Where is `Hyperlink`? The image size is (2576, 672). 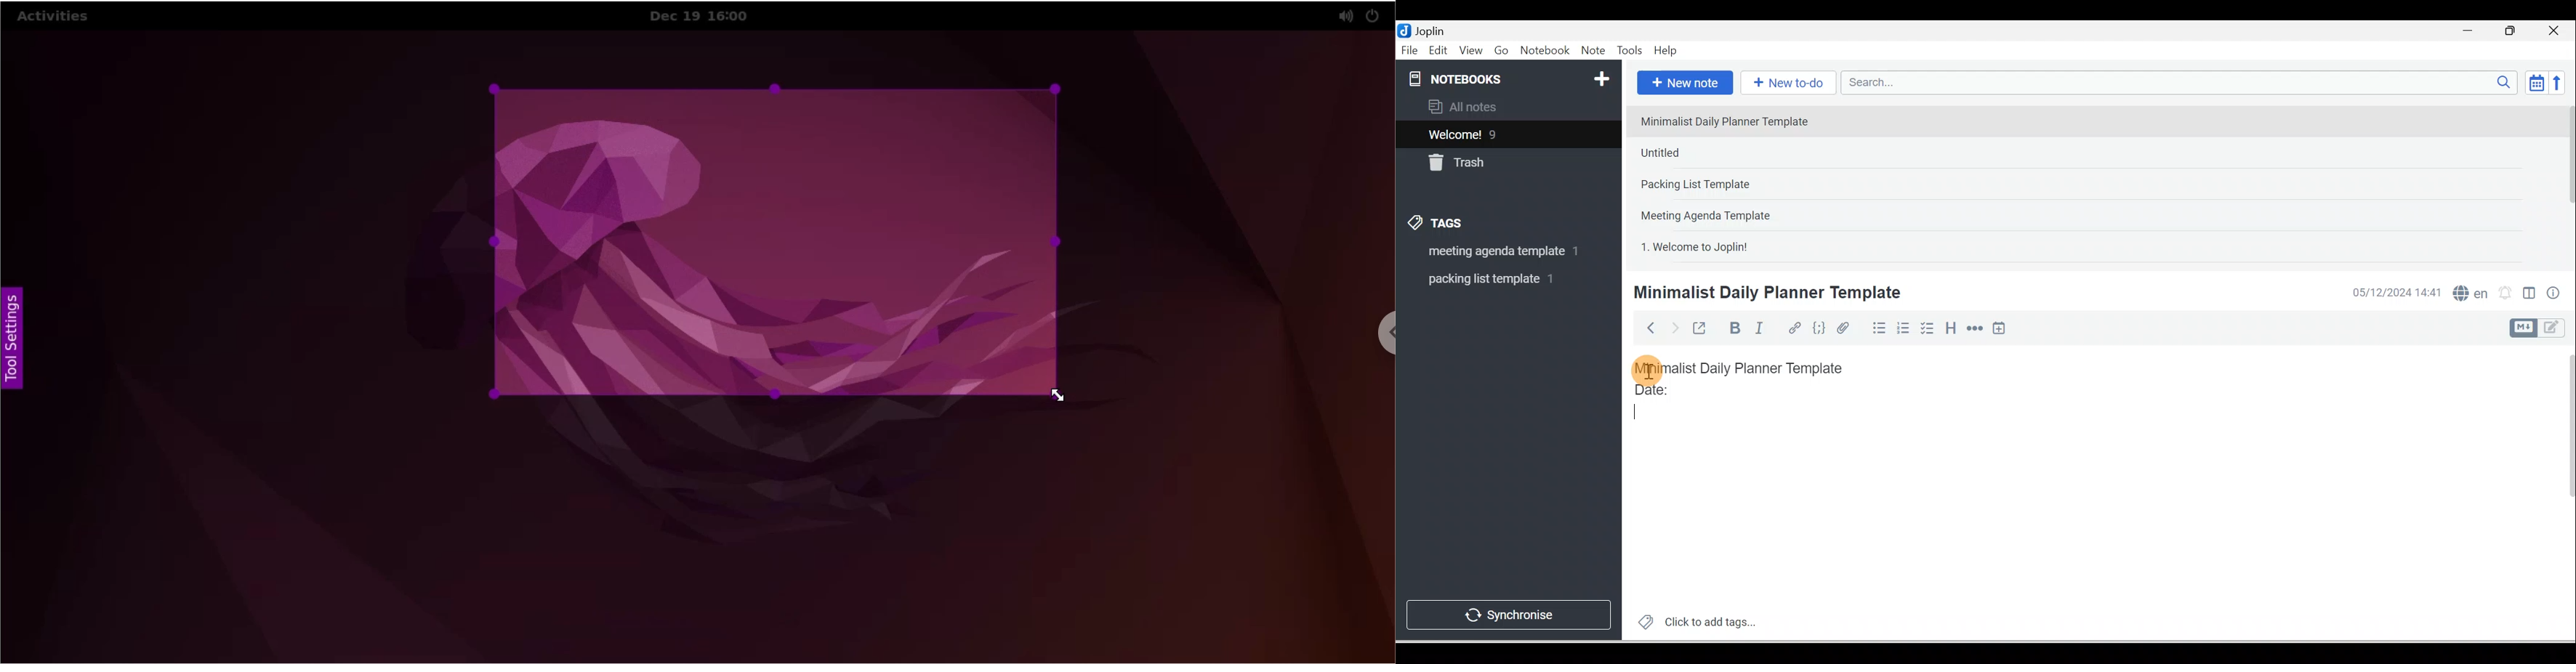 Hyperlink is located at coordinates (1794, 329).